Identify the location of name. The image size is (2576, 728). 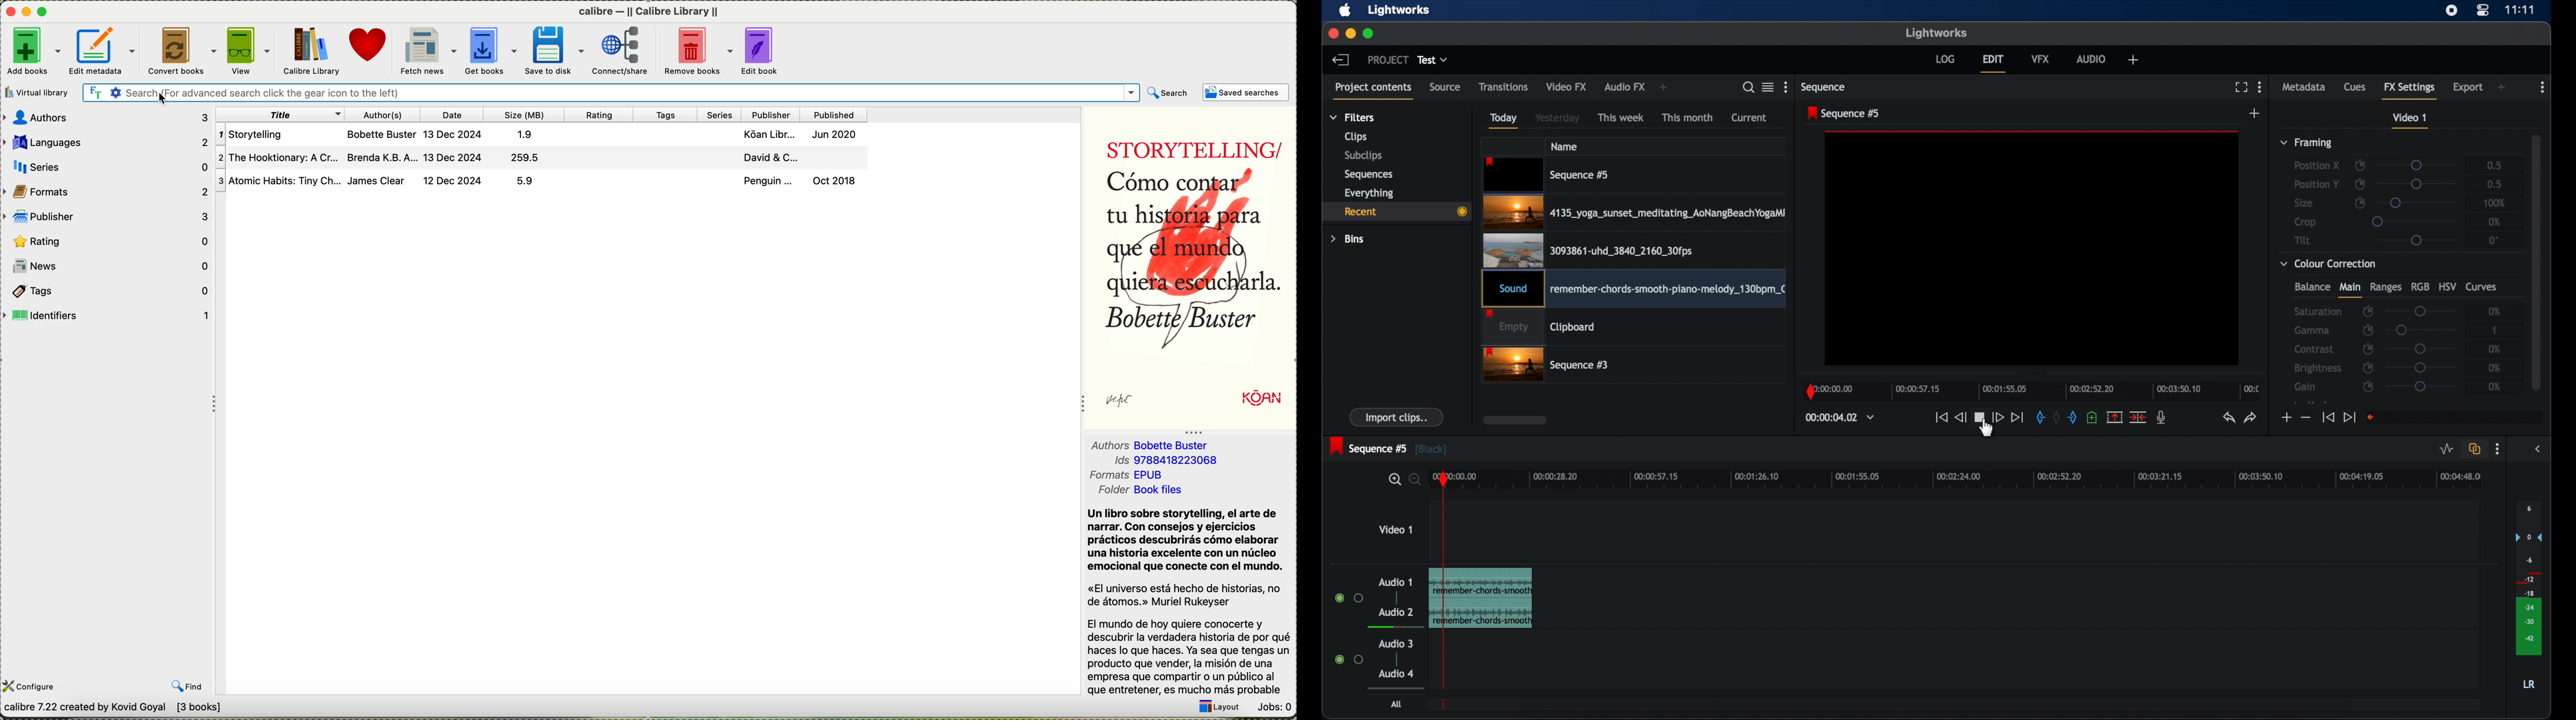
(1564, 146).